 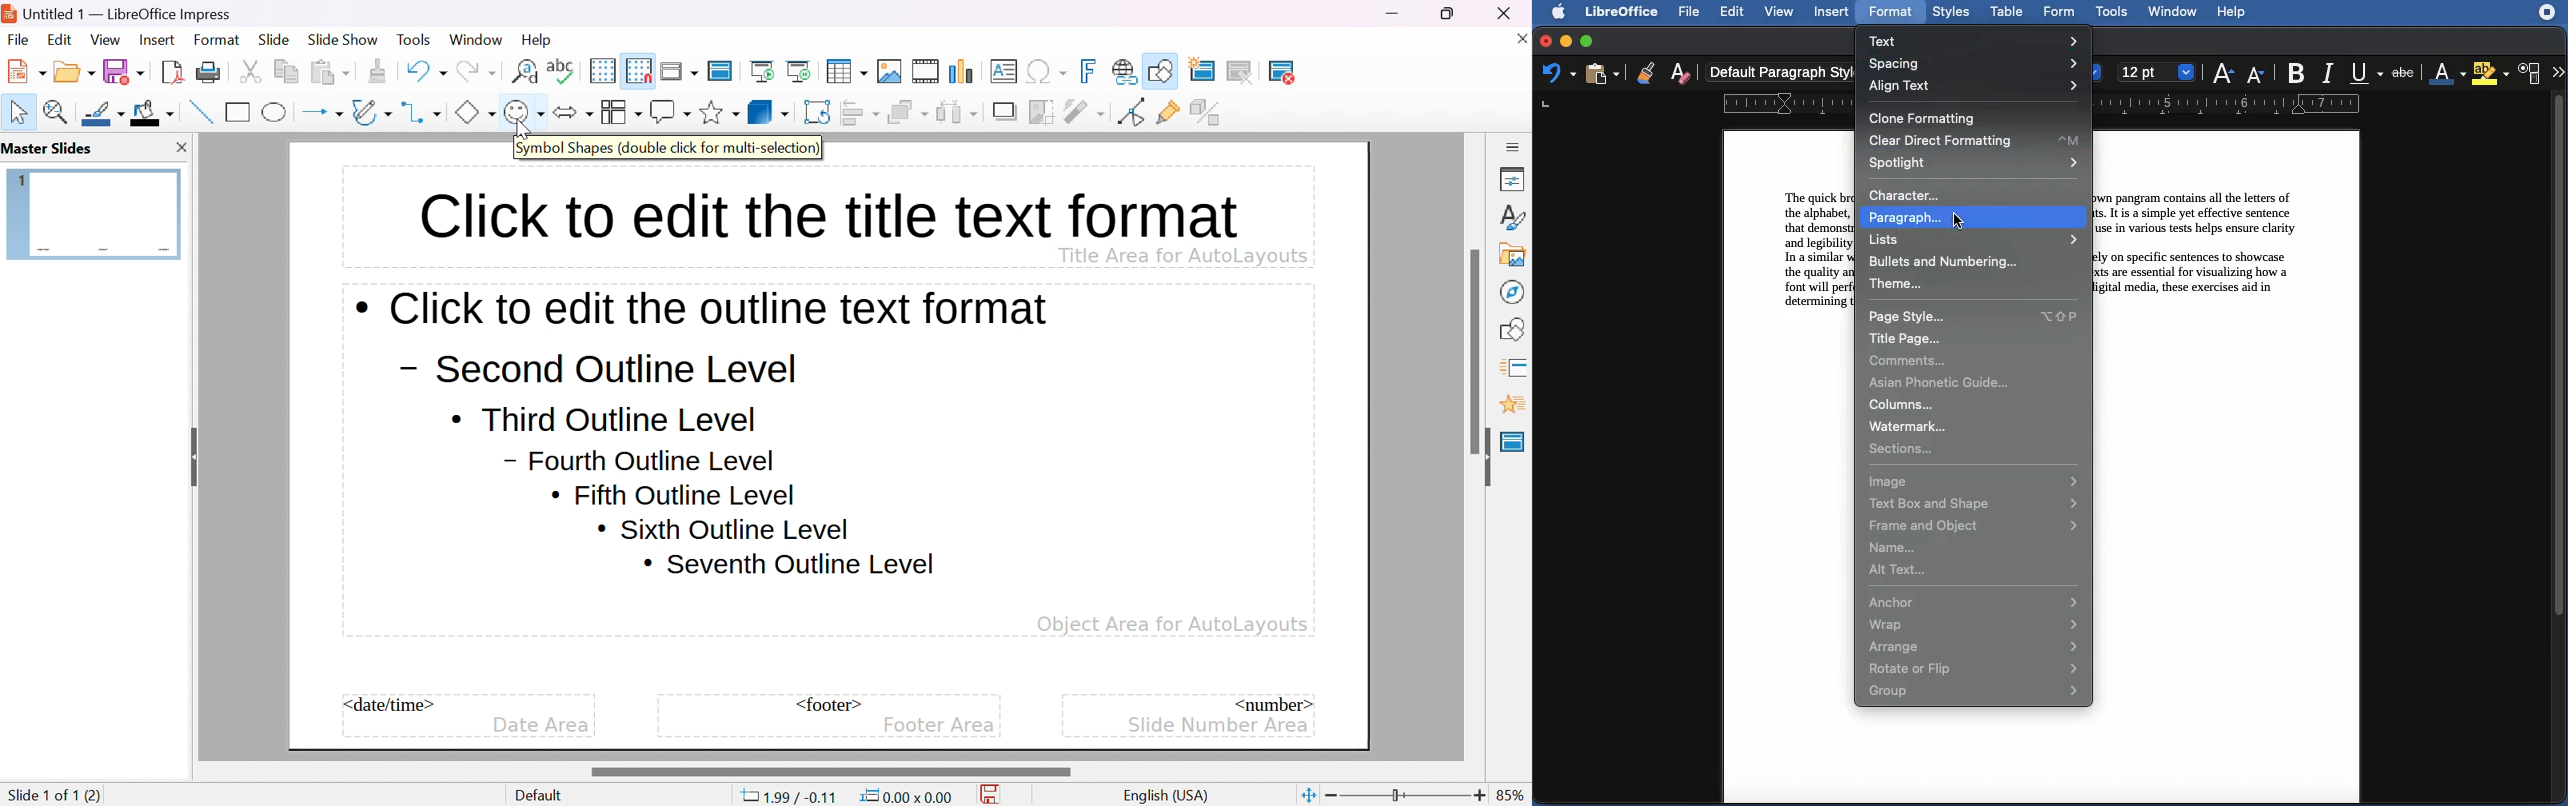 What do you see at coordinates (1976, 646) in the screenshot?
I see `Arrange` at bounding box center [1976, 646].